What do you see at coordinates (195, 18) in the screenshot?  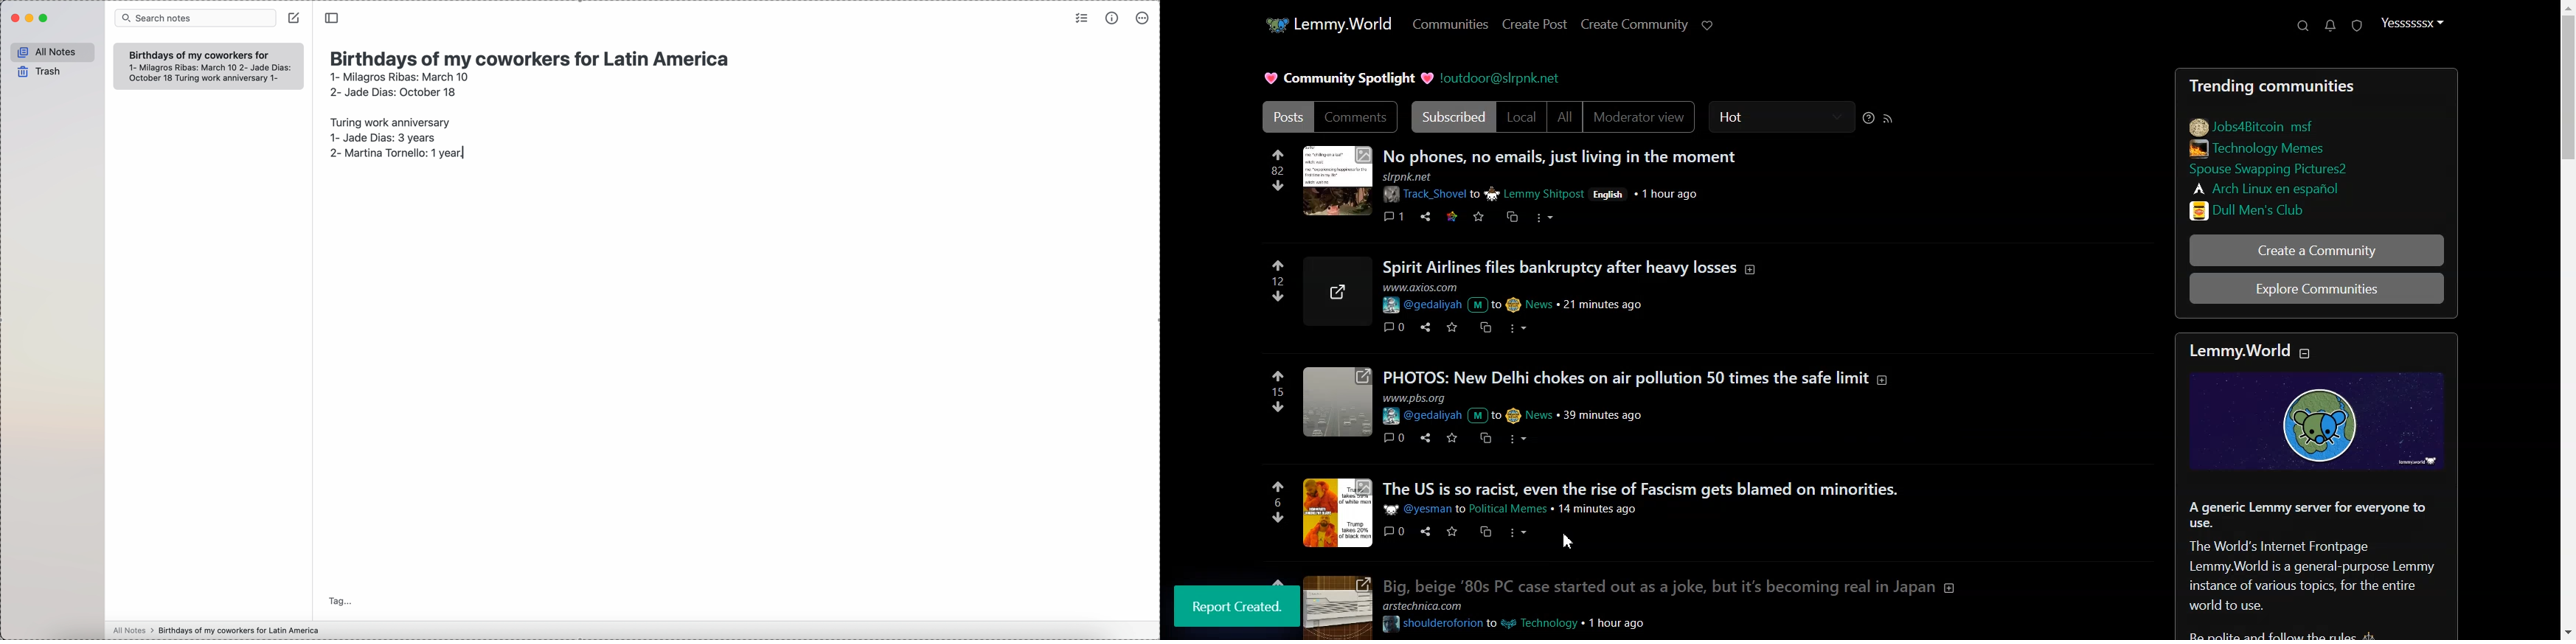 I see `search bar` at bounding box center [195, 18].